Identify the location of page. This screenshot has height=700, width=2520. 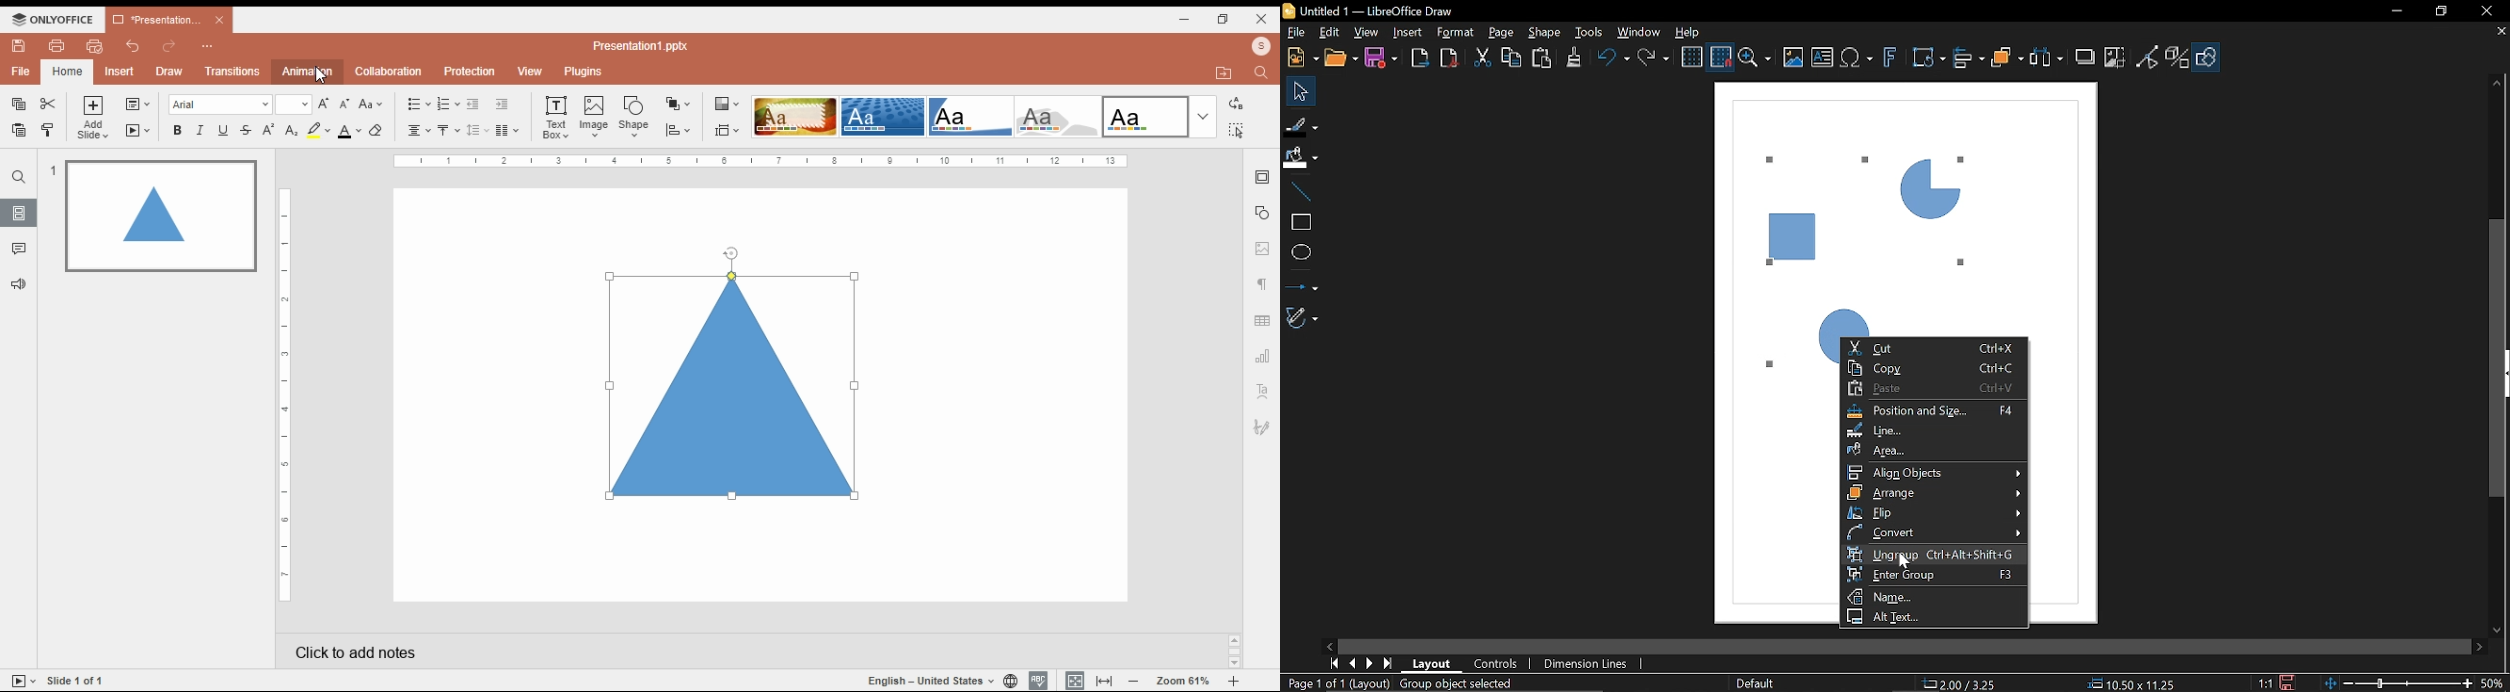
(1503, 34).